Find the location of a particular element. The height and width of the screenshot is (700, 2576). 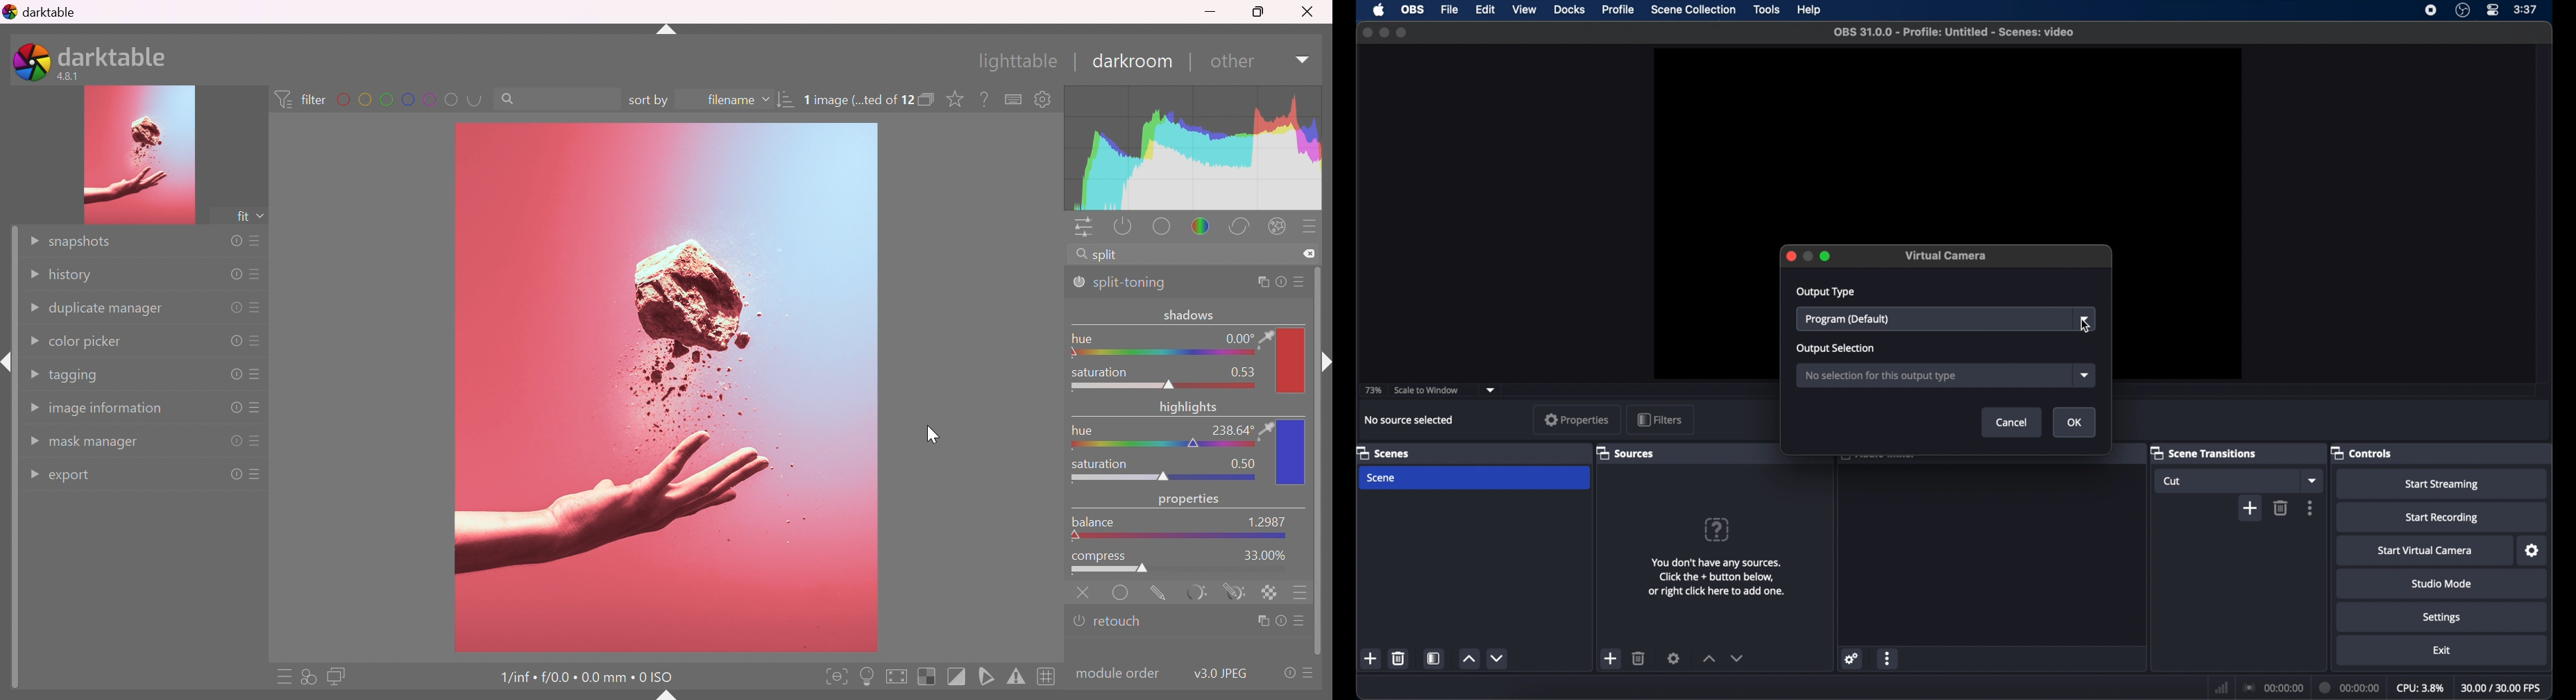

effect is located at coordinates (1279, 226).